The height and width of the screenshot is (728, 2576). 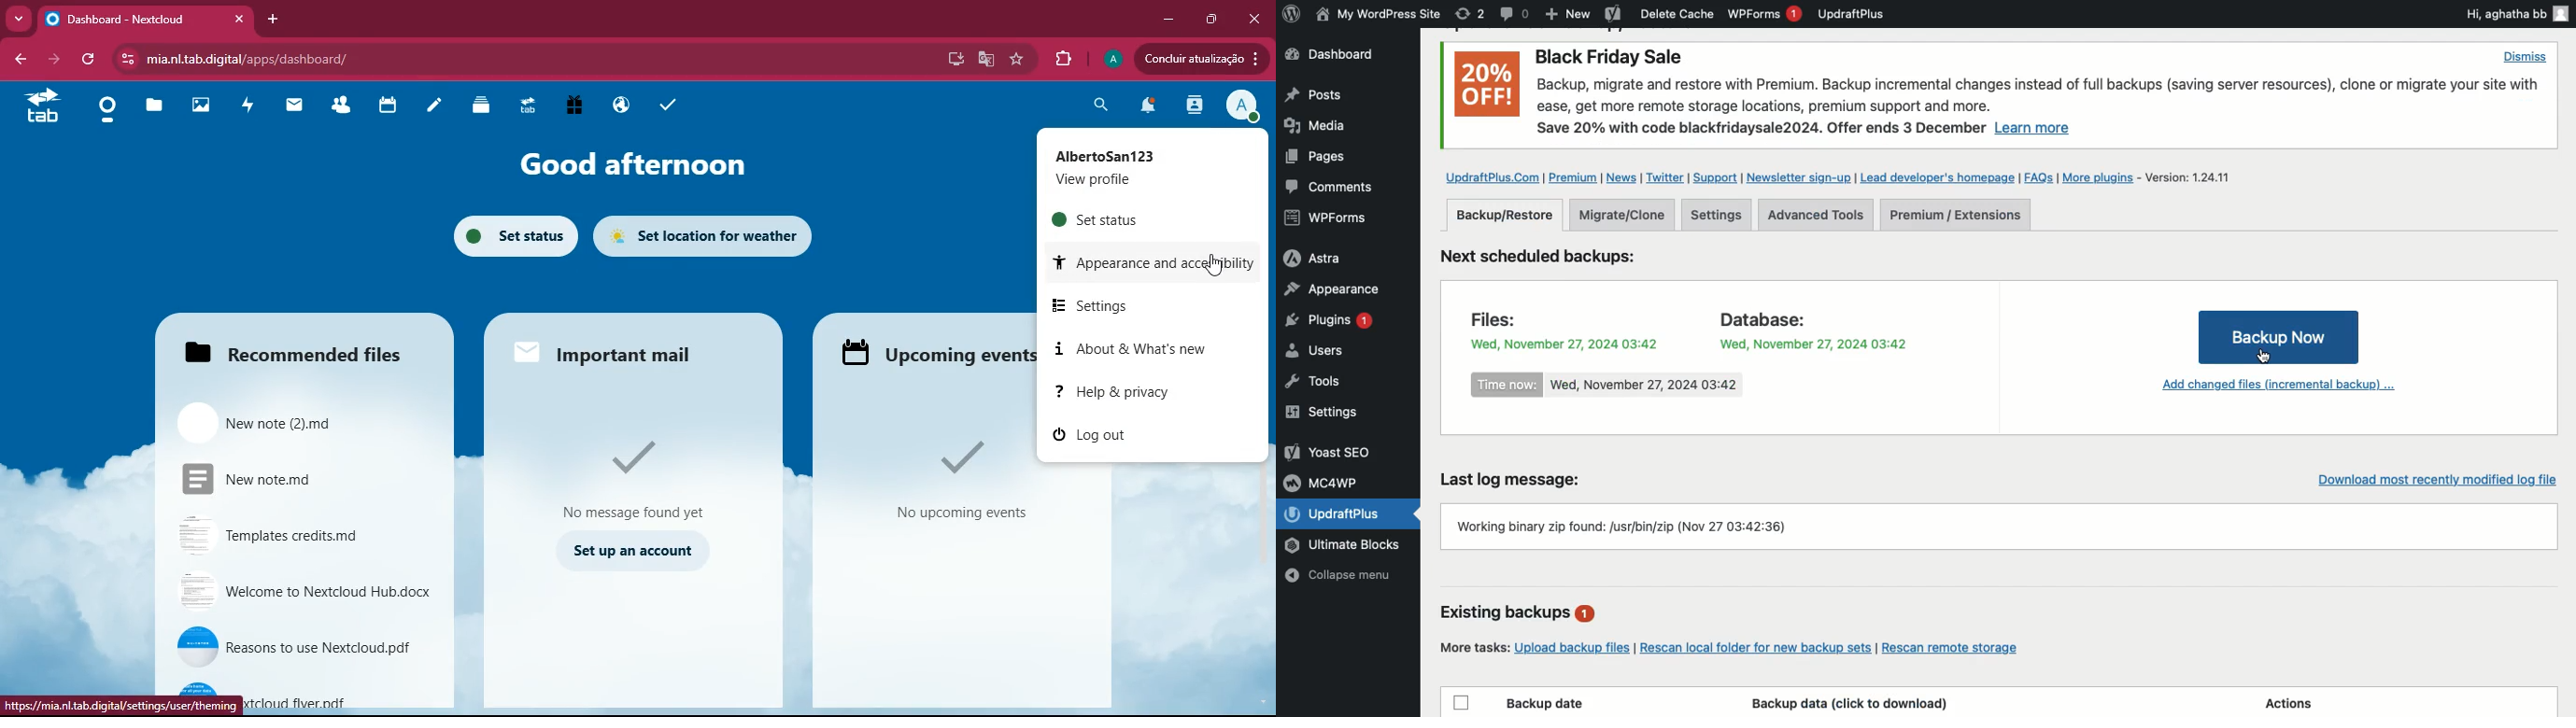 I want to click on More tasks:, so click(x=1472, y=647).